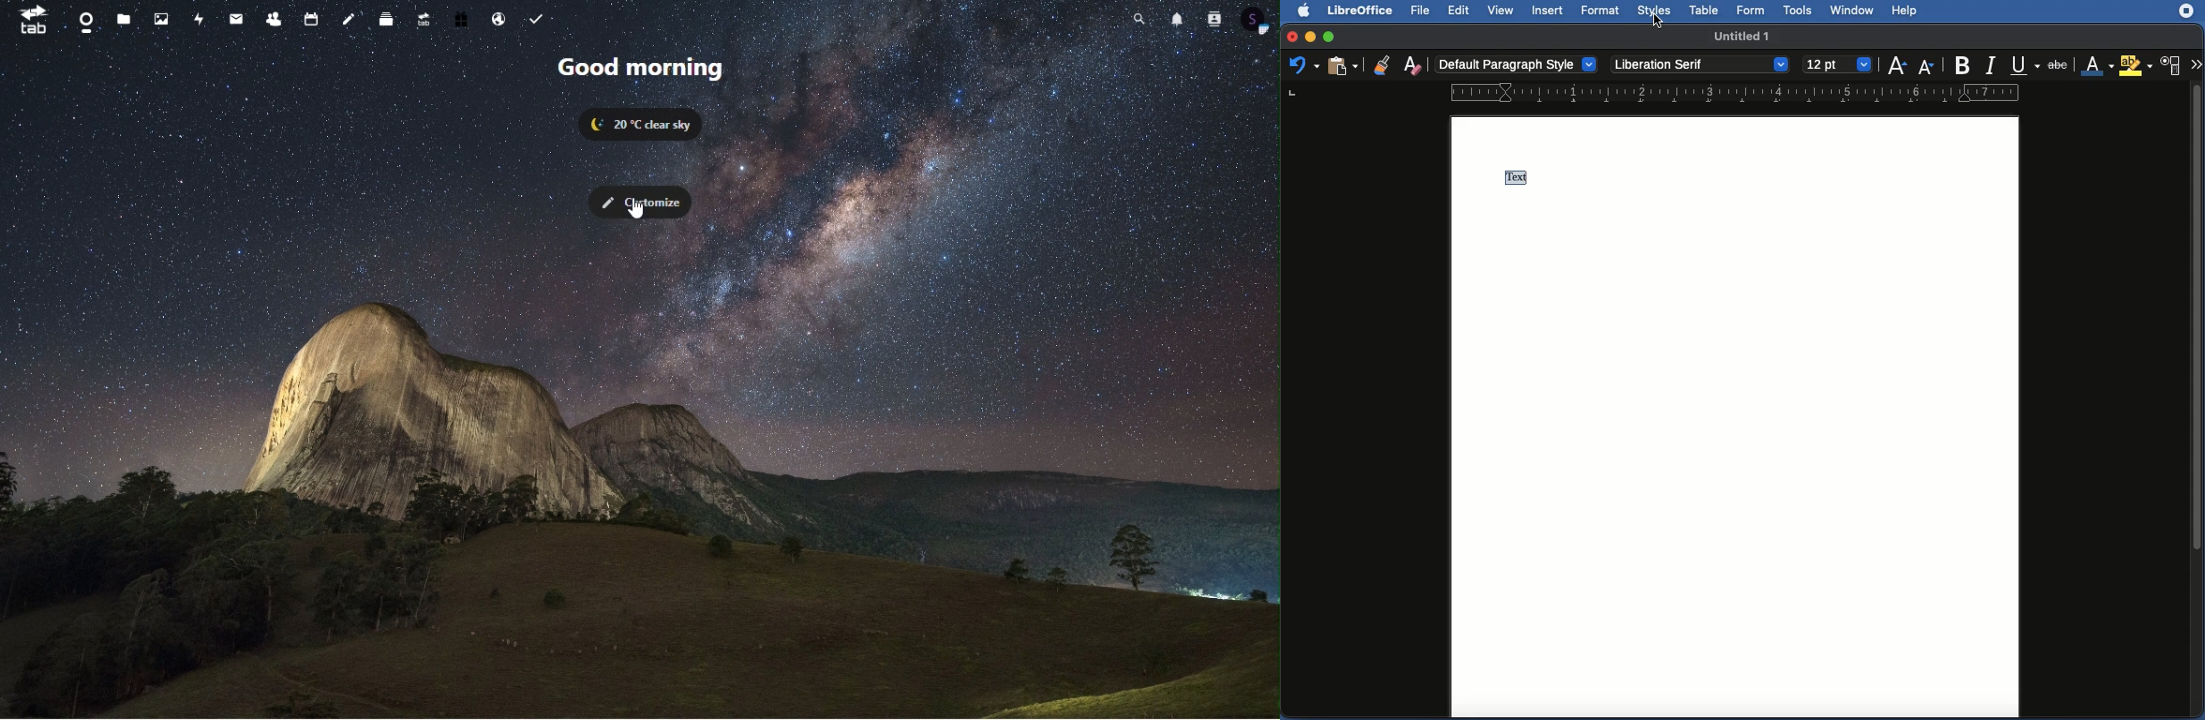 The width and height of the screenshot is (2212, 728). What do you see at coordinates (1697, 63) in the screenshot?
I see `Font style` at bounding box center [1697, 63].